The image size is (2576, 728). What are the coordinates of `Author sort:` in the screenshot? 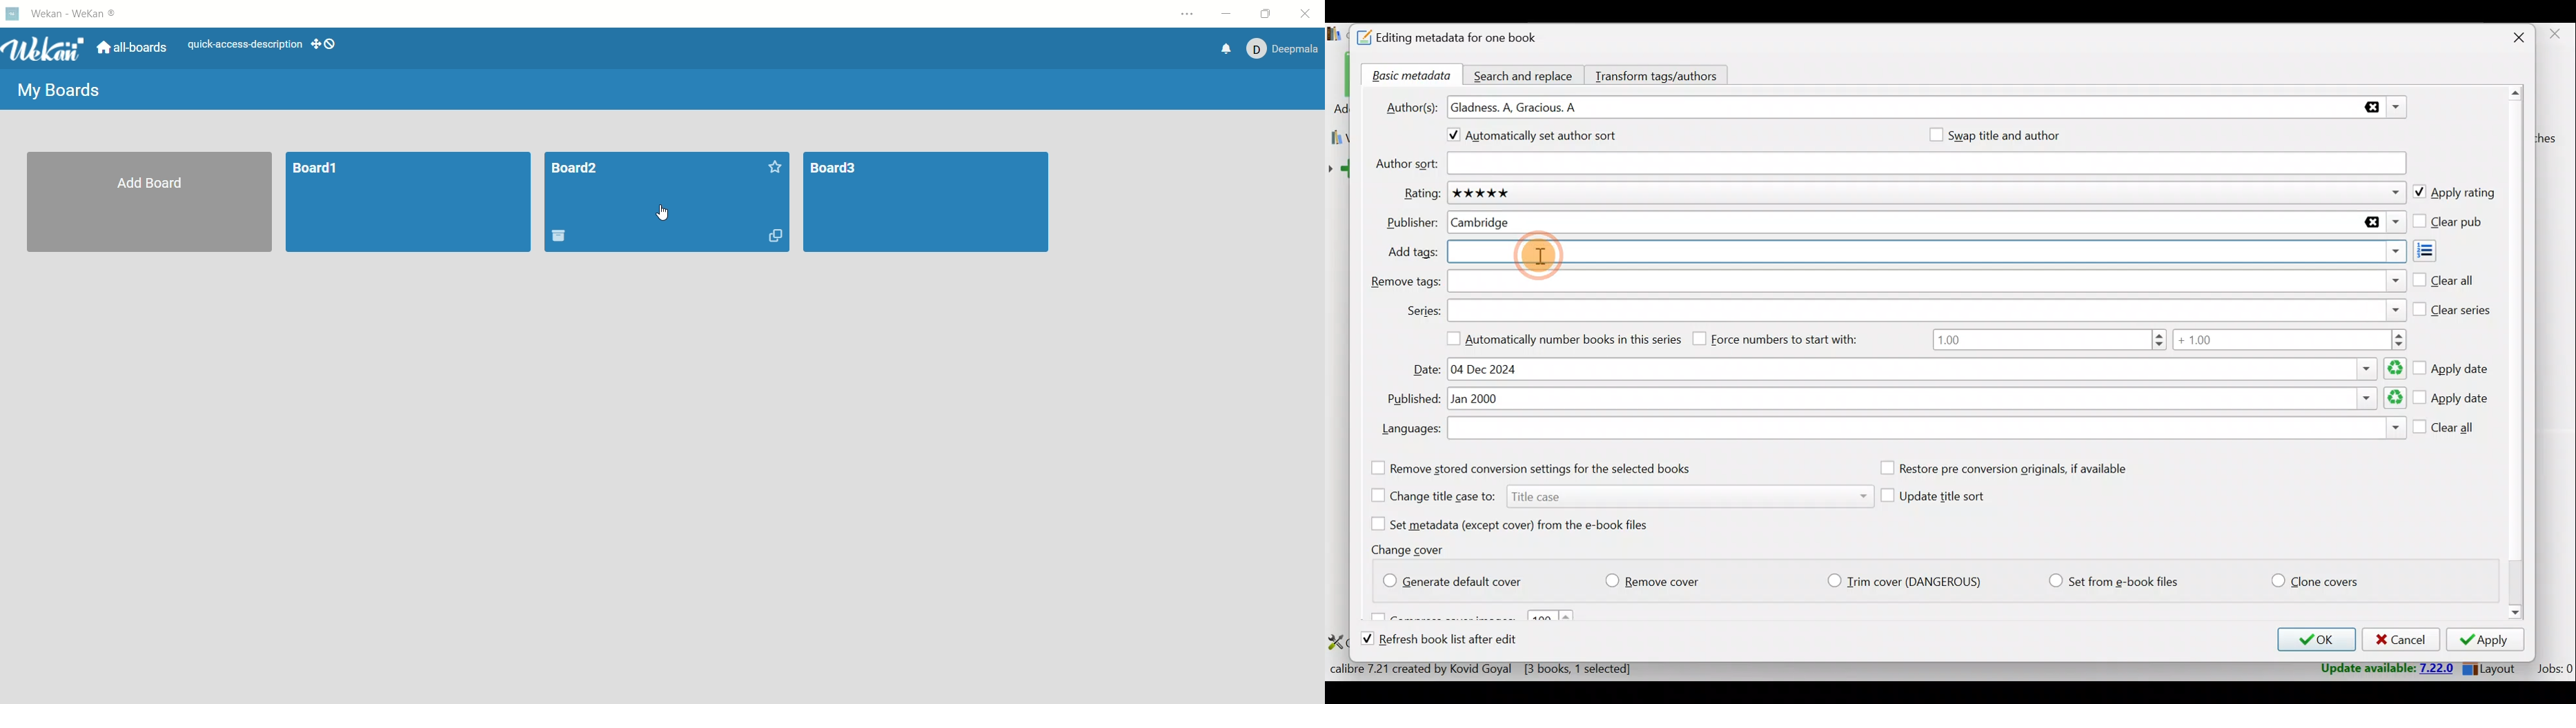 It's located at (1405, 164).